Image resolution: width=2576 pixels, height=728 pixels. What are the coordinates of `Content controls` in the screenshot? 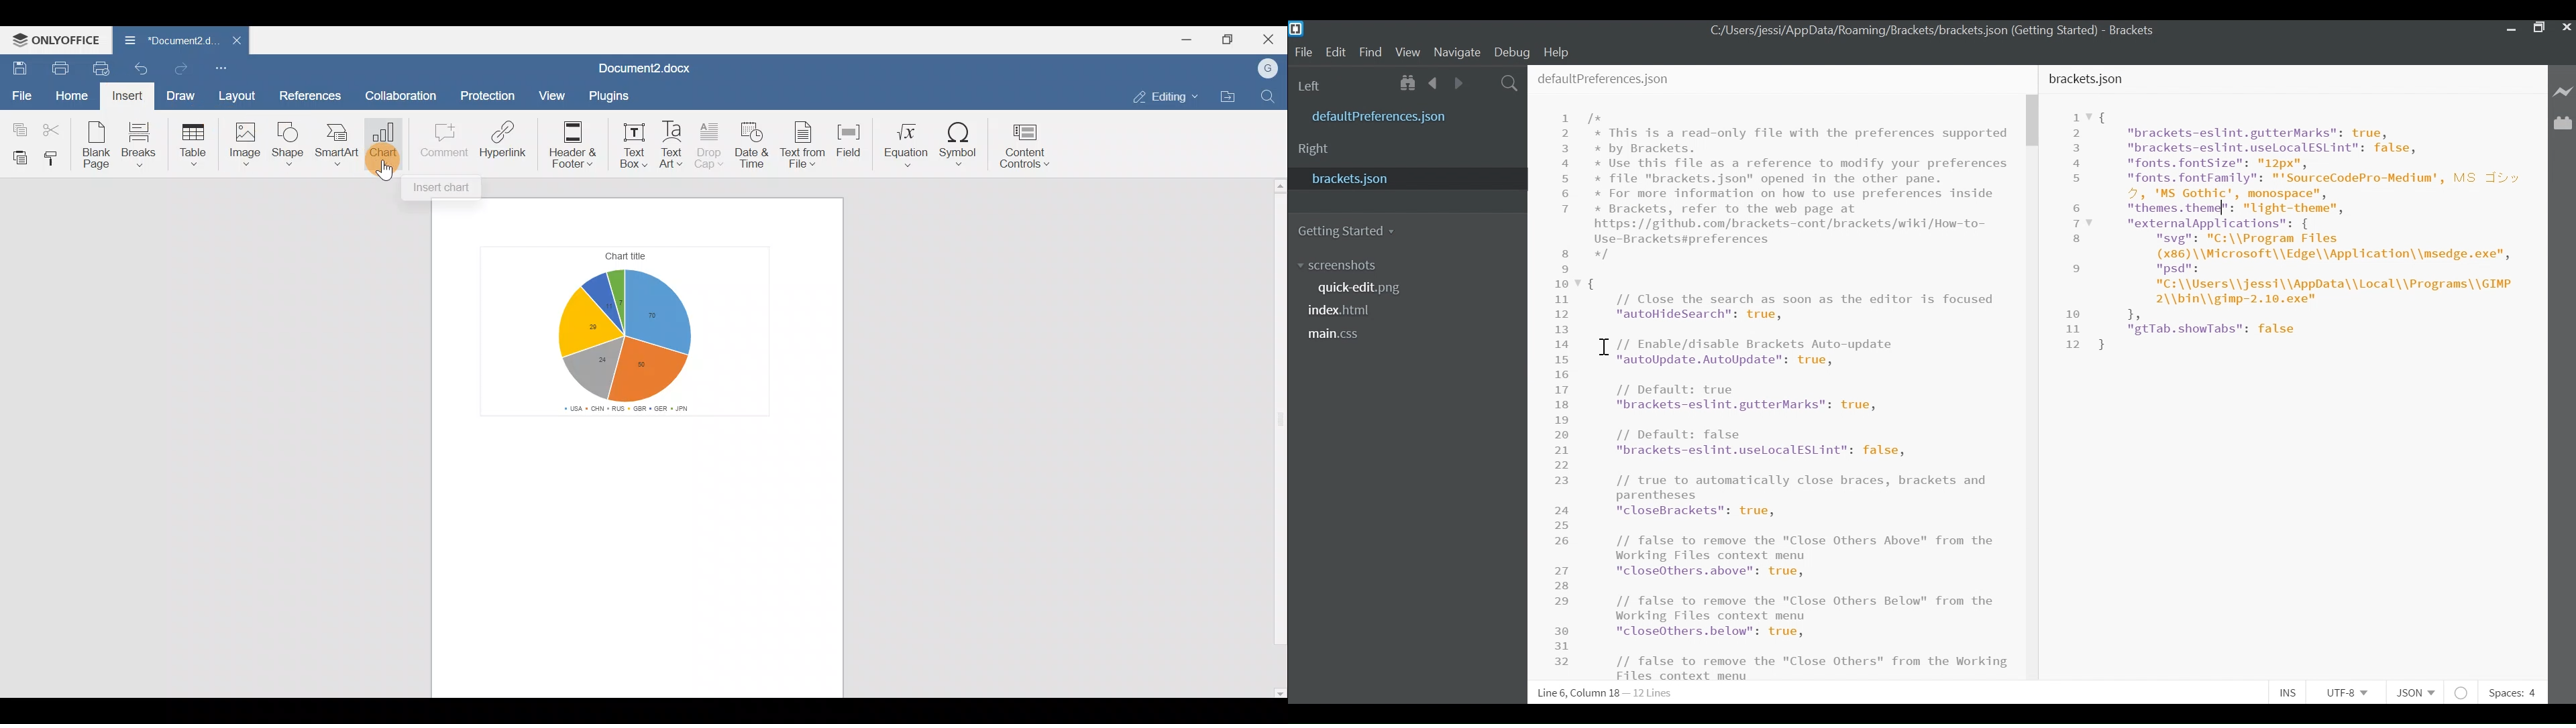 It's located at (1029, 146).